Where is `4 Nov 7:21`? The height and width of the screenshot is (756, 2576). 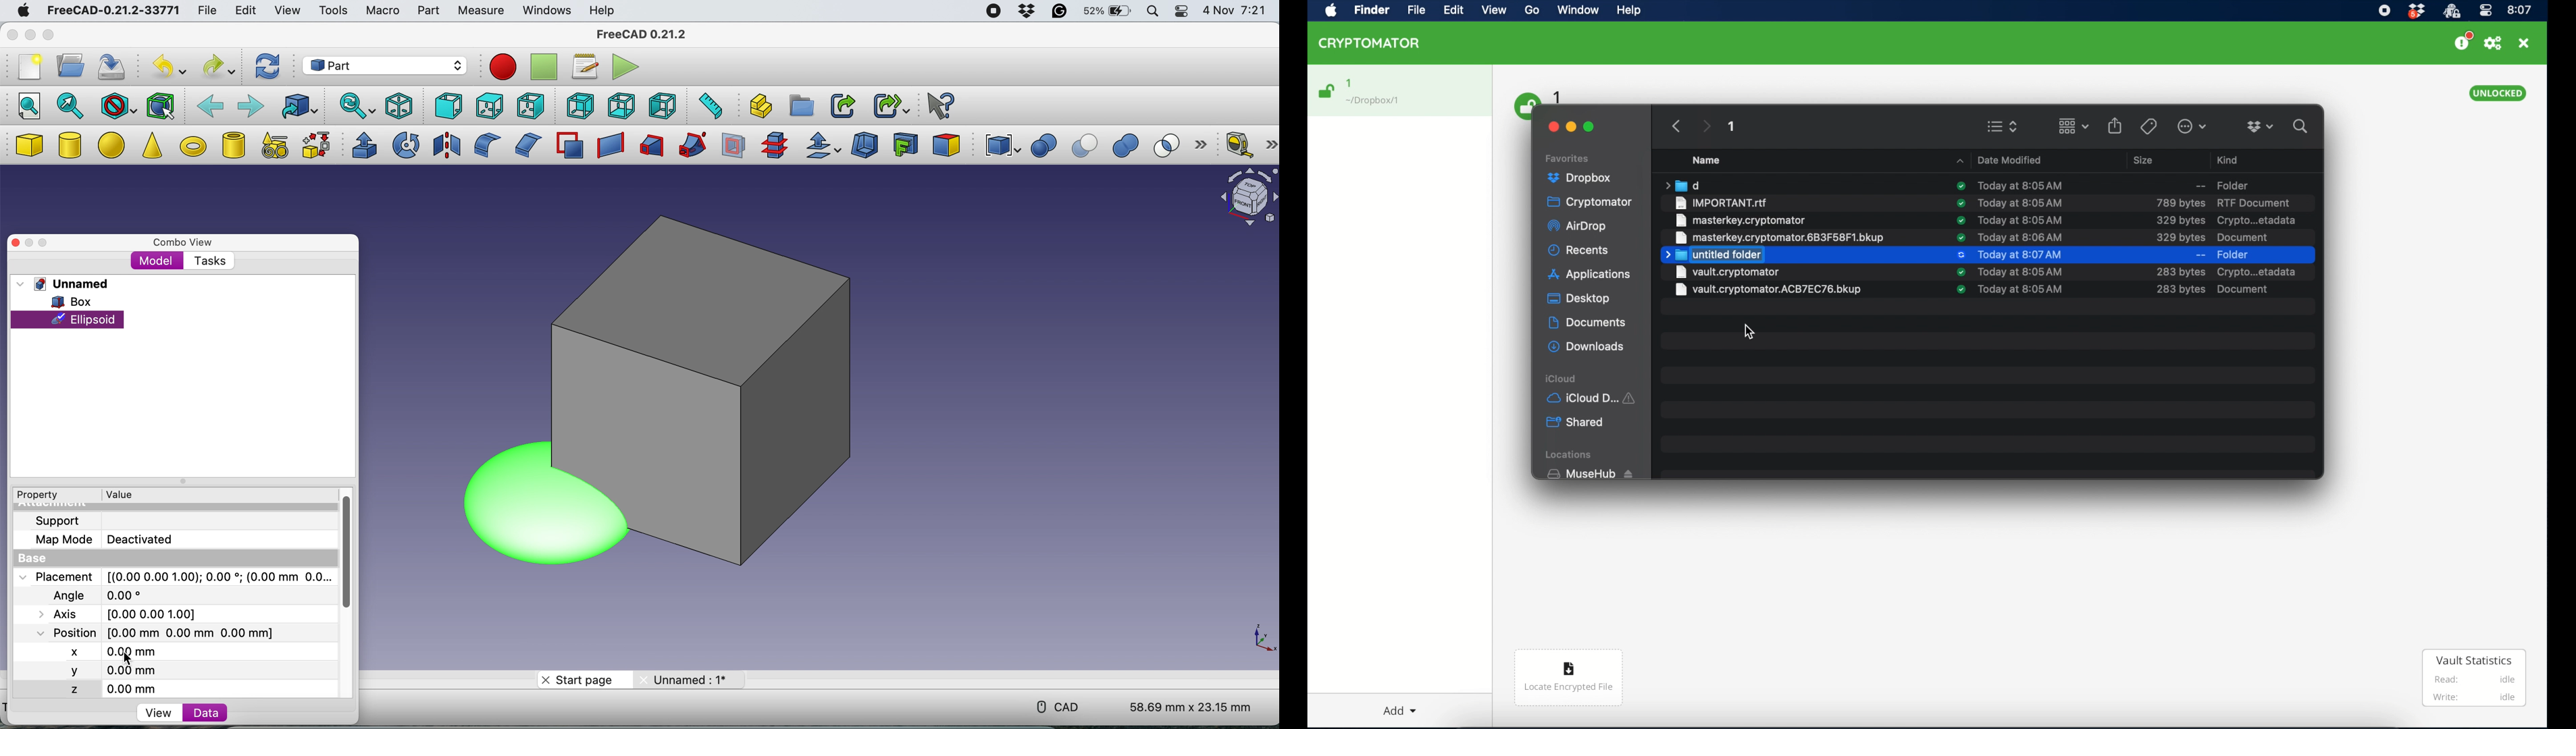 4 Nov 7:21 is located at coordinates (1237, 12).